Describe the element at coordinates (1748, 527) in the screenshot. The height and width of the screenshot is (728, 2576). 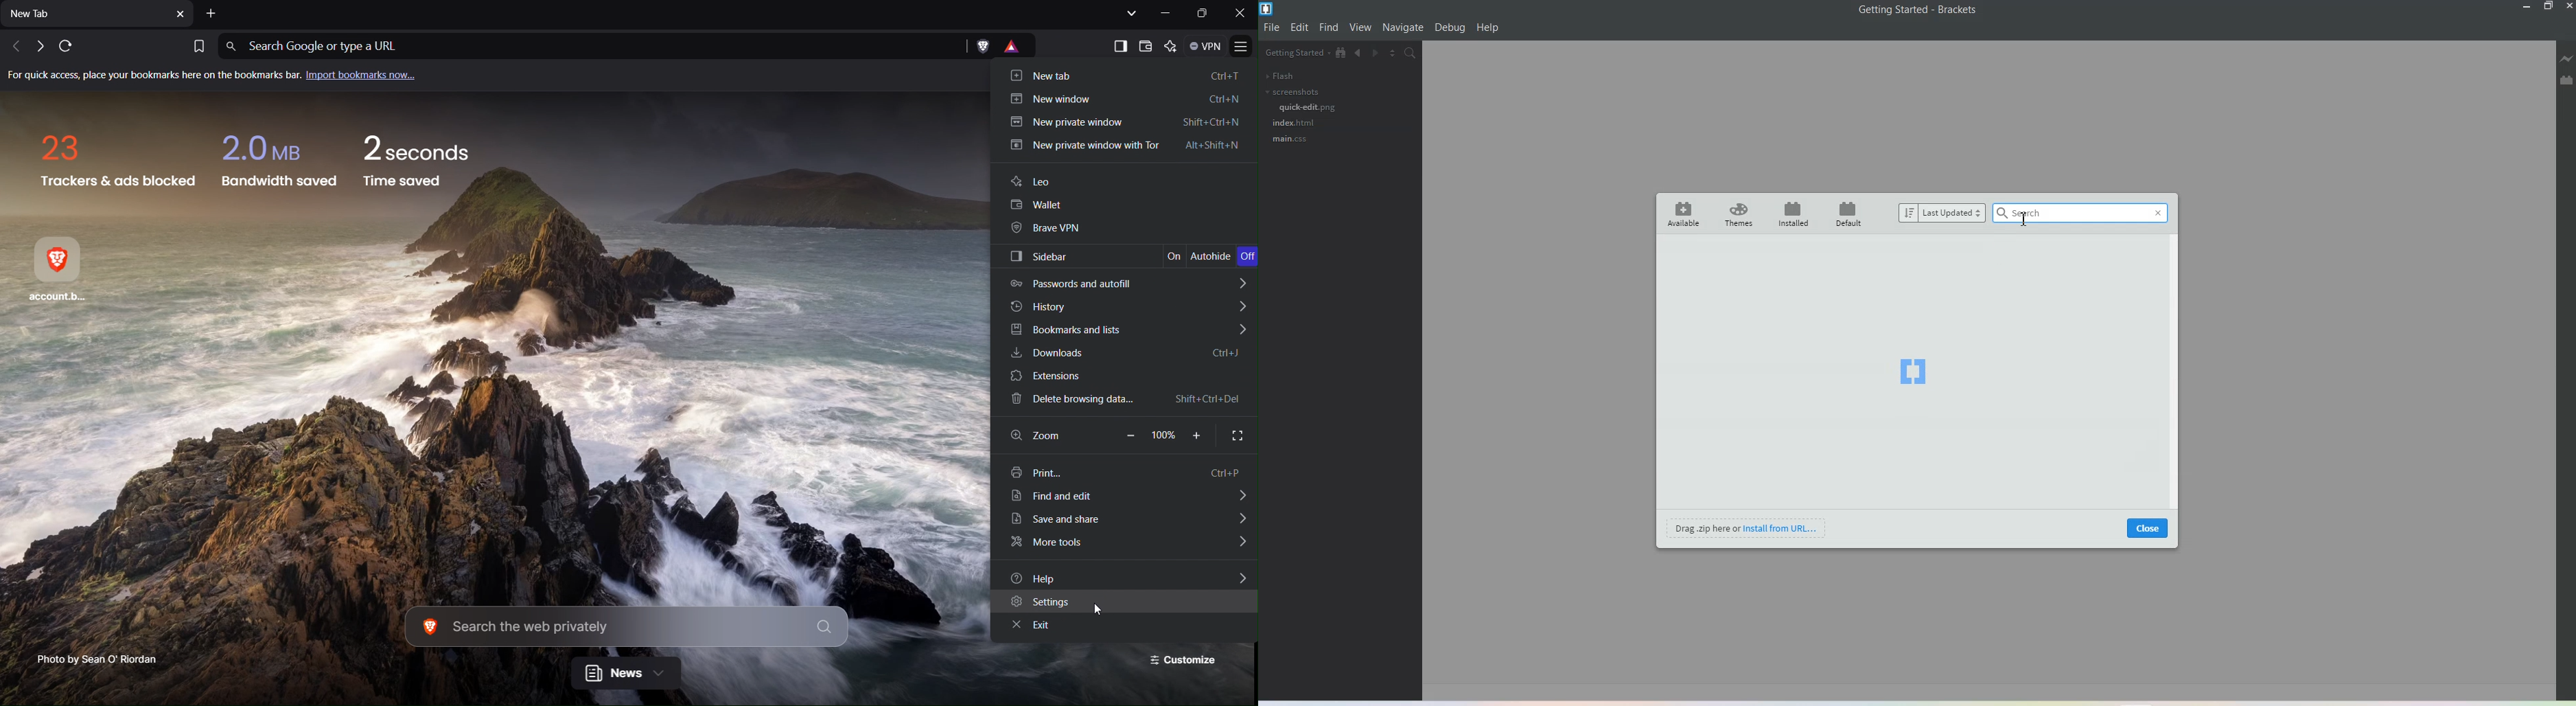
I see `Install from URL` at that location.